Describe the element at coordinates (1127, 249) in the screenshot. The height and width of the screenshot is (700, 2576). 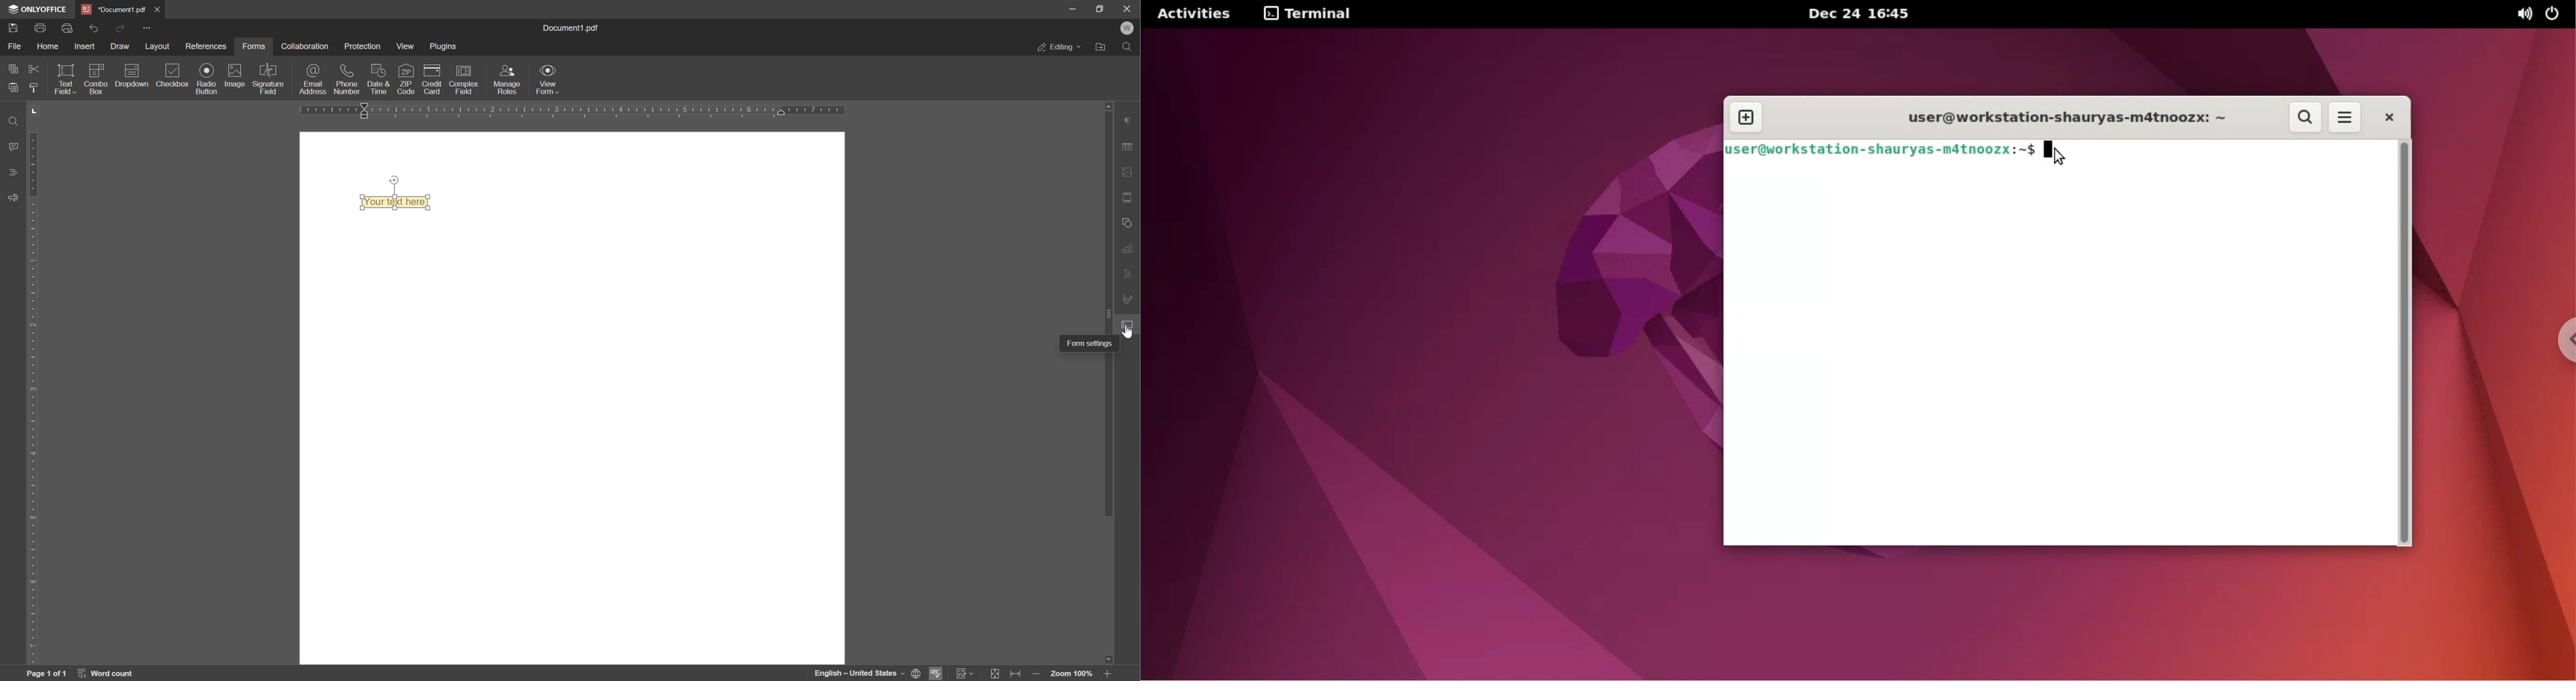
I see `chart settings` at that location.